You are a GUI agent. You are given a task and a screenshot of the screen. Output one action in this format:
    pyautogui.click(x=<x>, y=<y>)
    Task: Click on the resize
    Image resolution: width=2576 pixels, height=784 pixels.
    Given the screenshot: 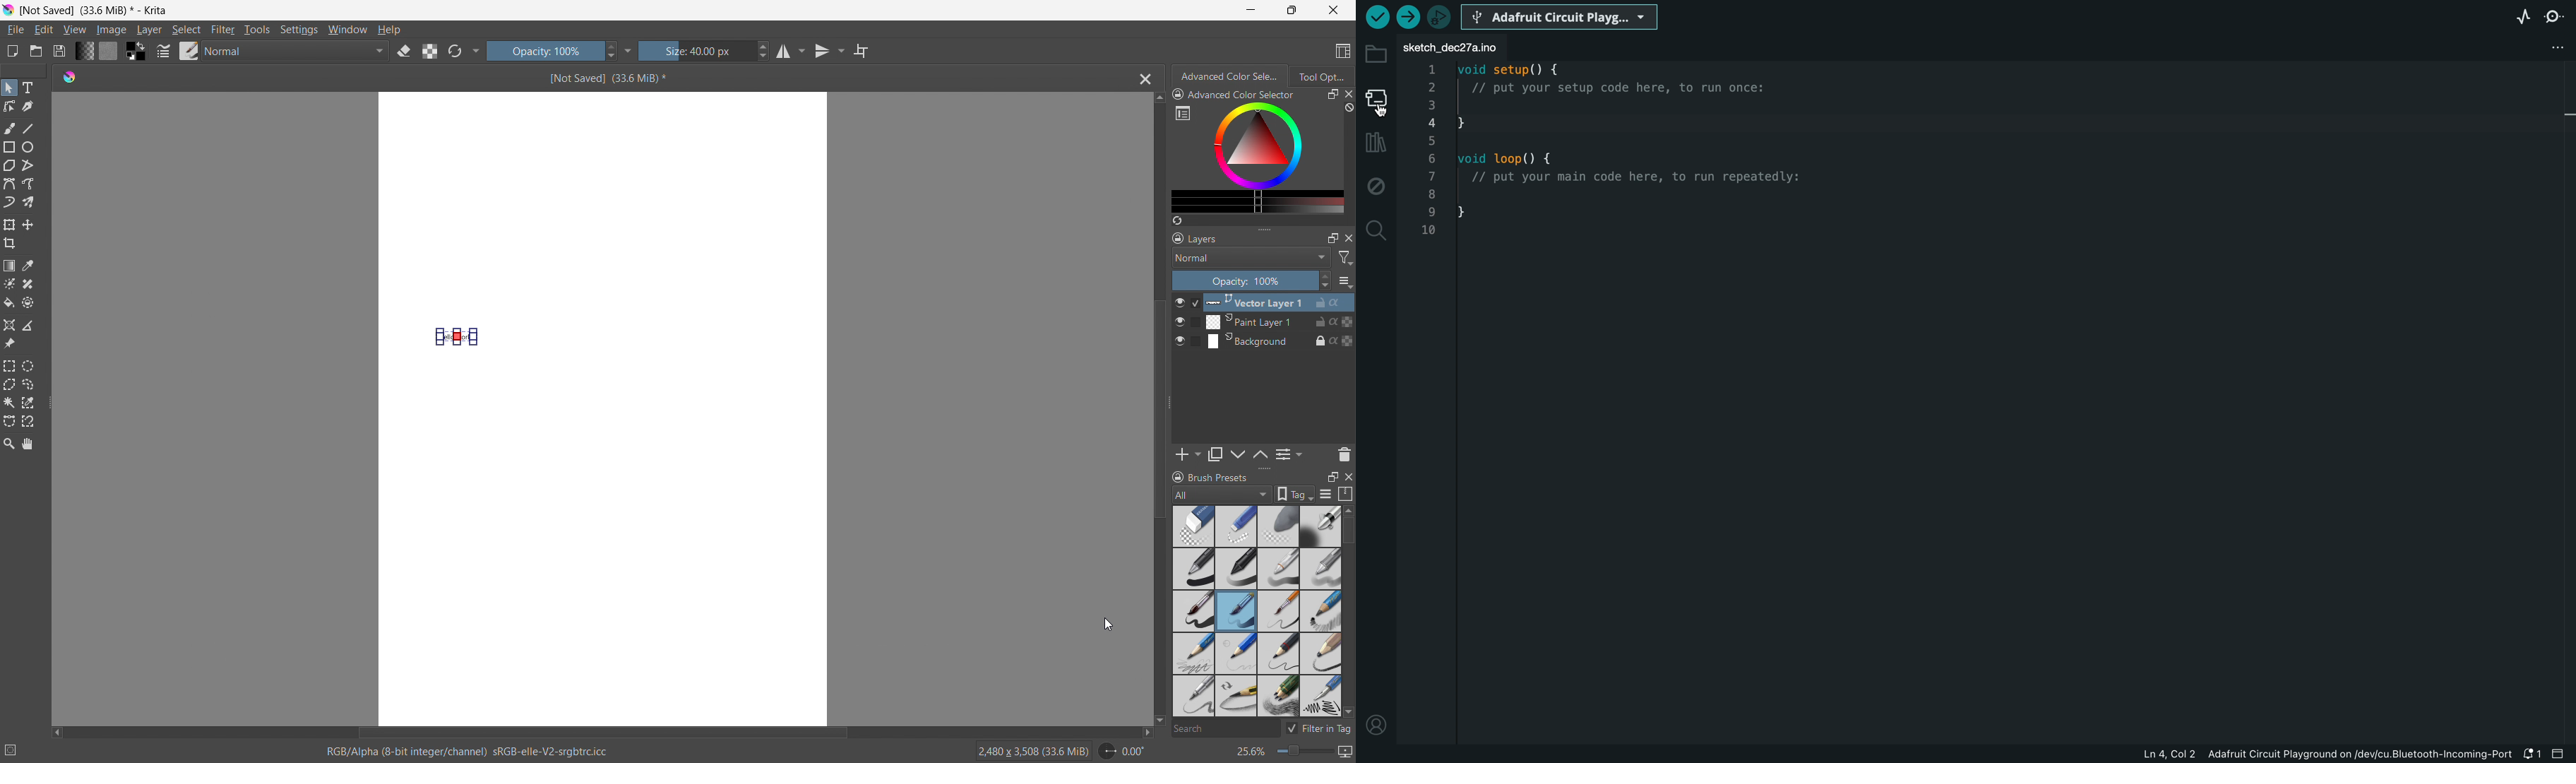 What is the action you would take?
    pyautogui.click(x=1169, y=403)
    